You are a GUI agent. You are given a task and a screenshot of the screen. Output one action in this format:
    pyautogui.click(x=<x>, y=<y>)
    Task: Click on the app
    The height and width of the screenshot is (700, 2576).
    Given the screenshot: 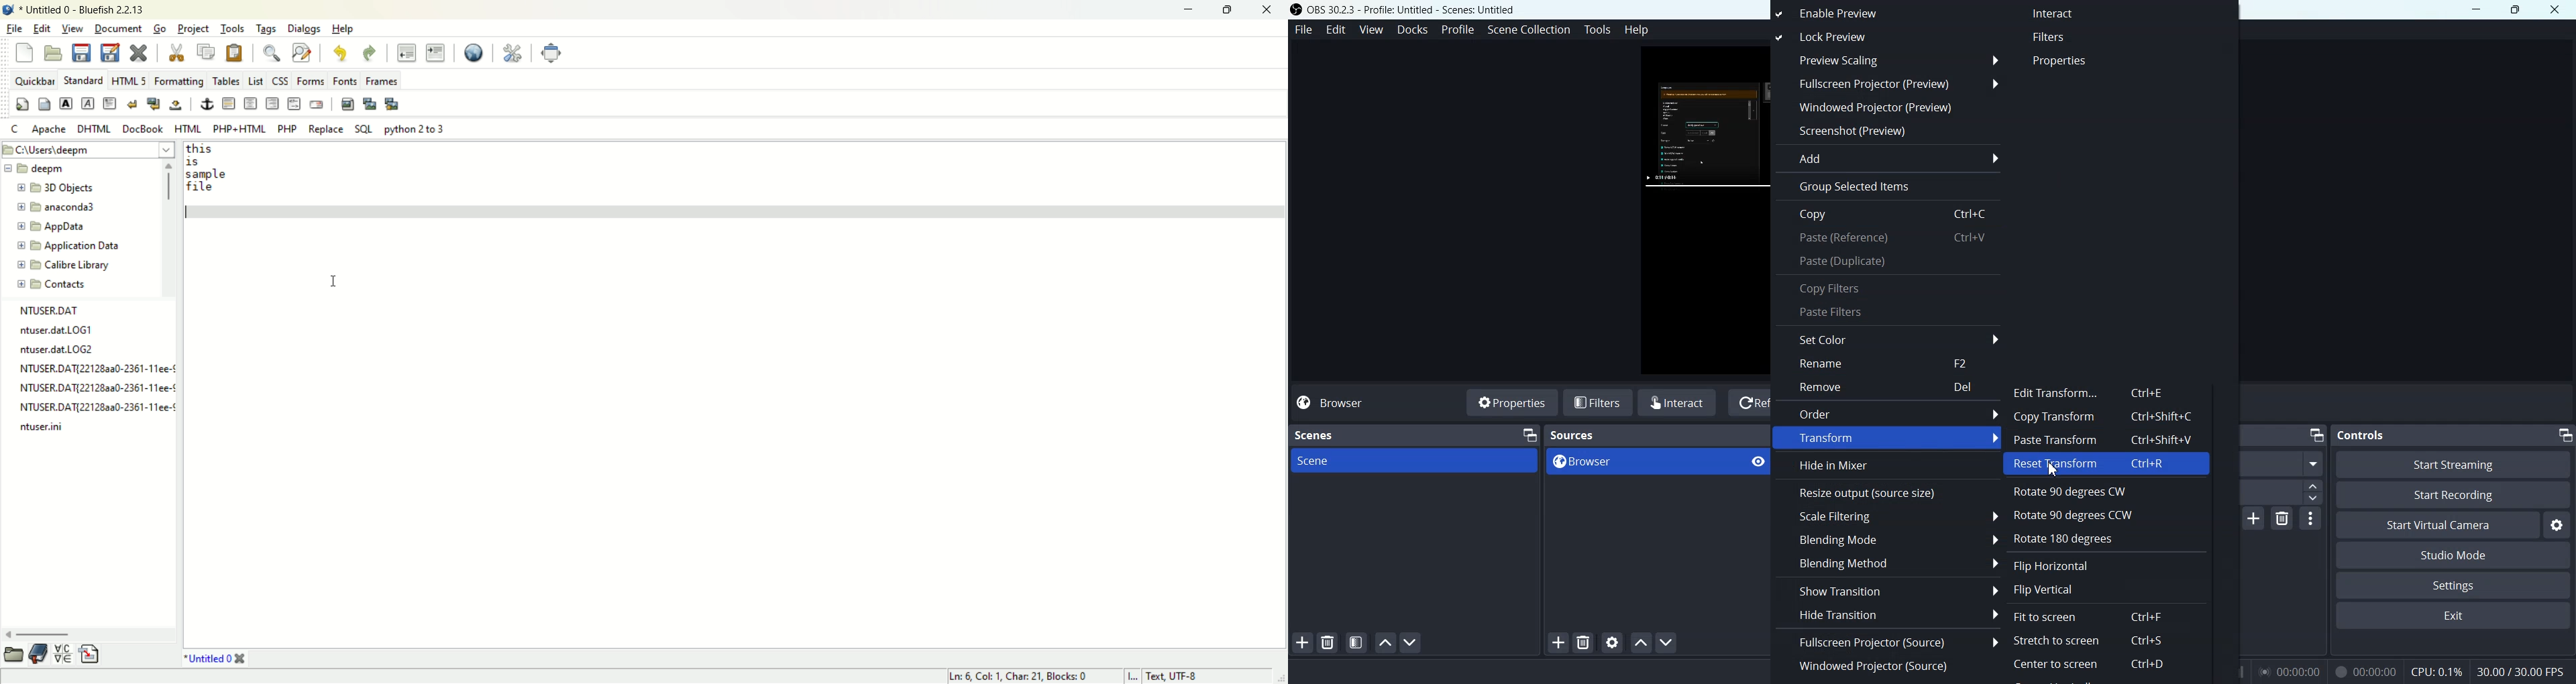 What is the action you would take?
    pyautogui.click(x=53, y=227)
    